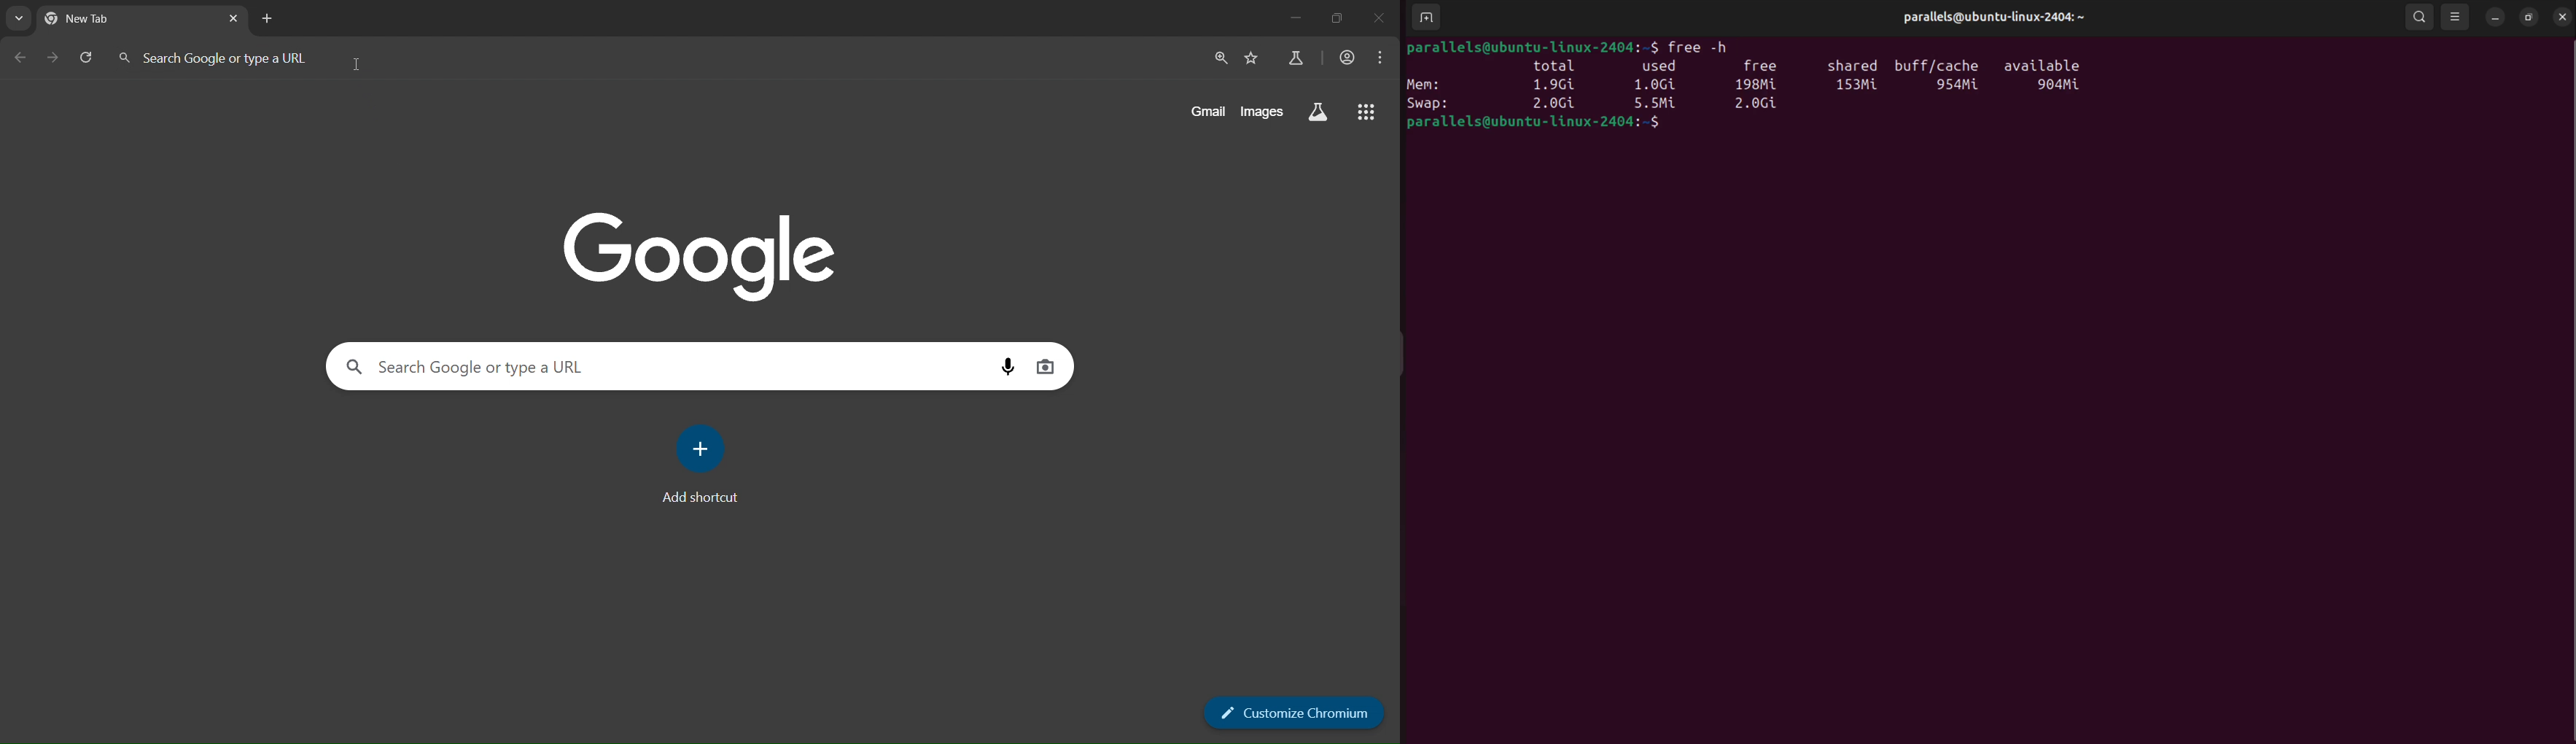 The width and height of the screenshot is (2576, 756). What do you see at coordinates (1252, 60) in the screenshot?
I see `bookmark page` at bounding box center [1252, 60].